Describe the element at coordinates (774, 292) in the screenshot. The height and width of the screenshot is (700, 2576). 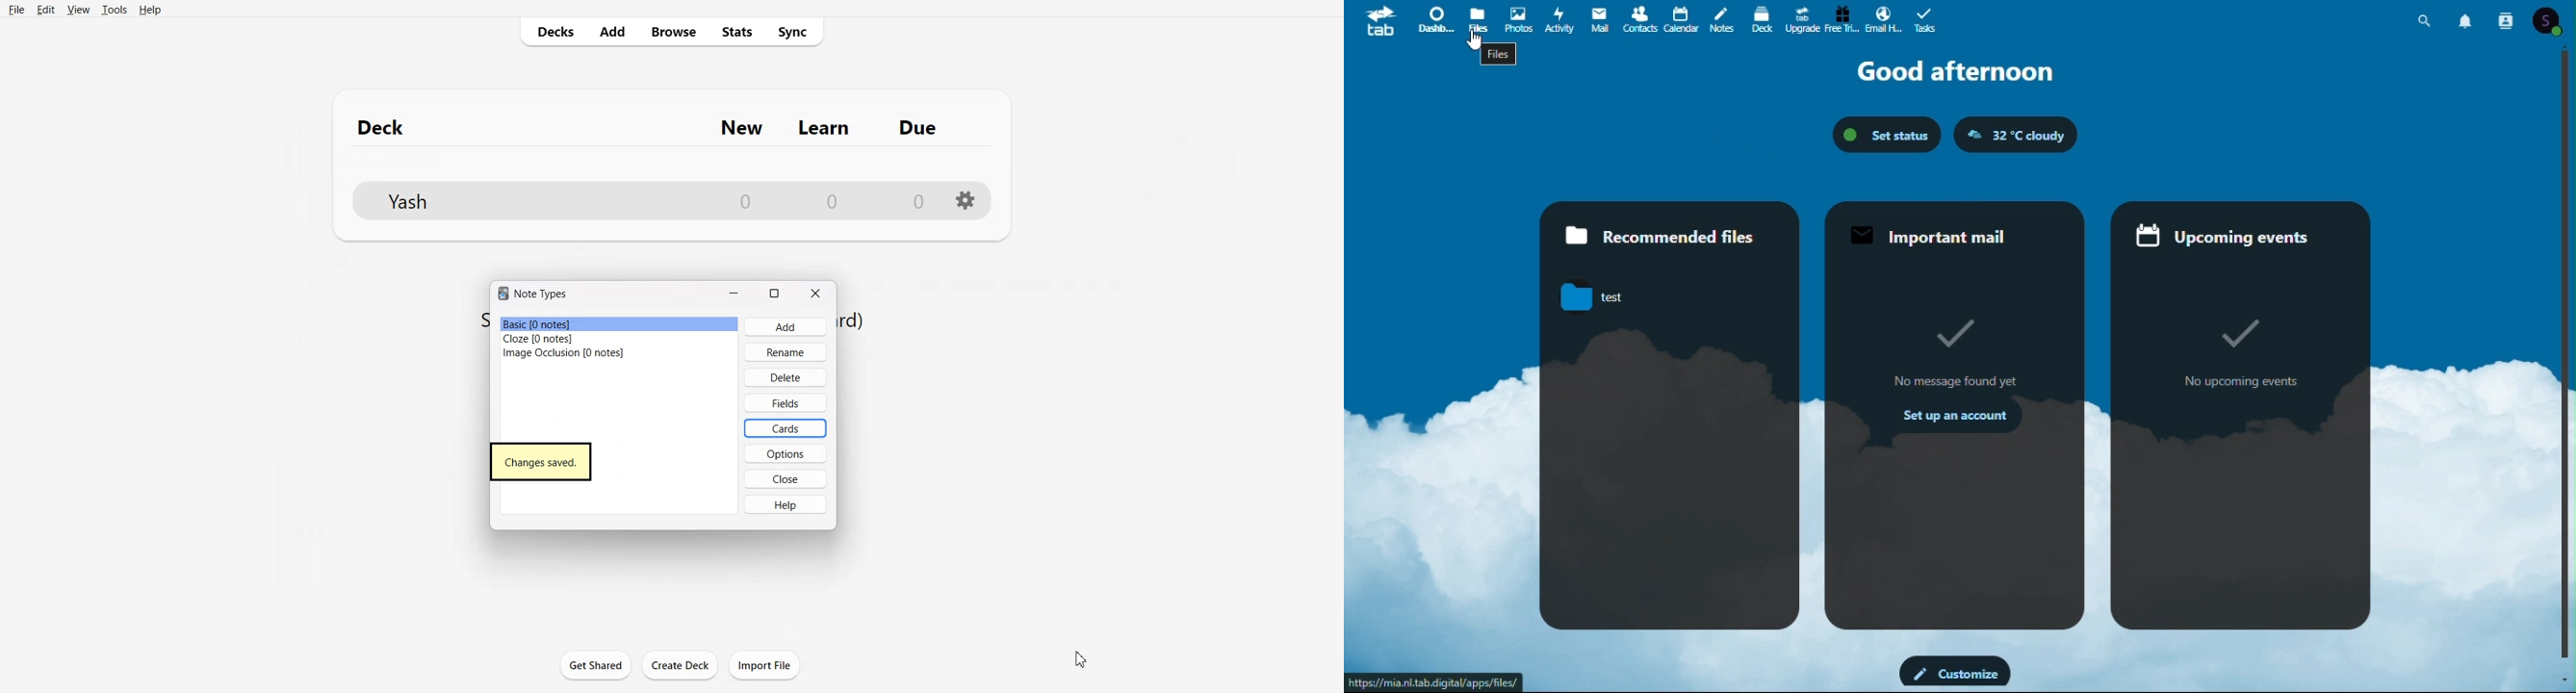
I see `Maximize` at that location.